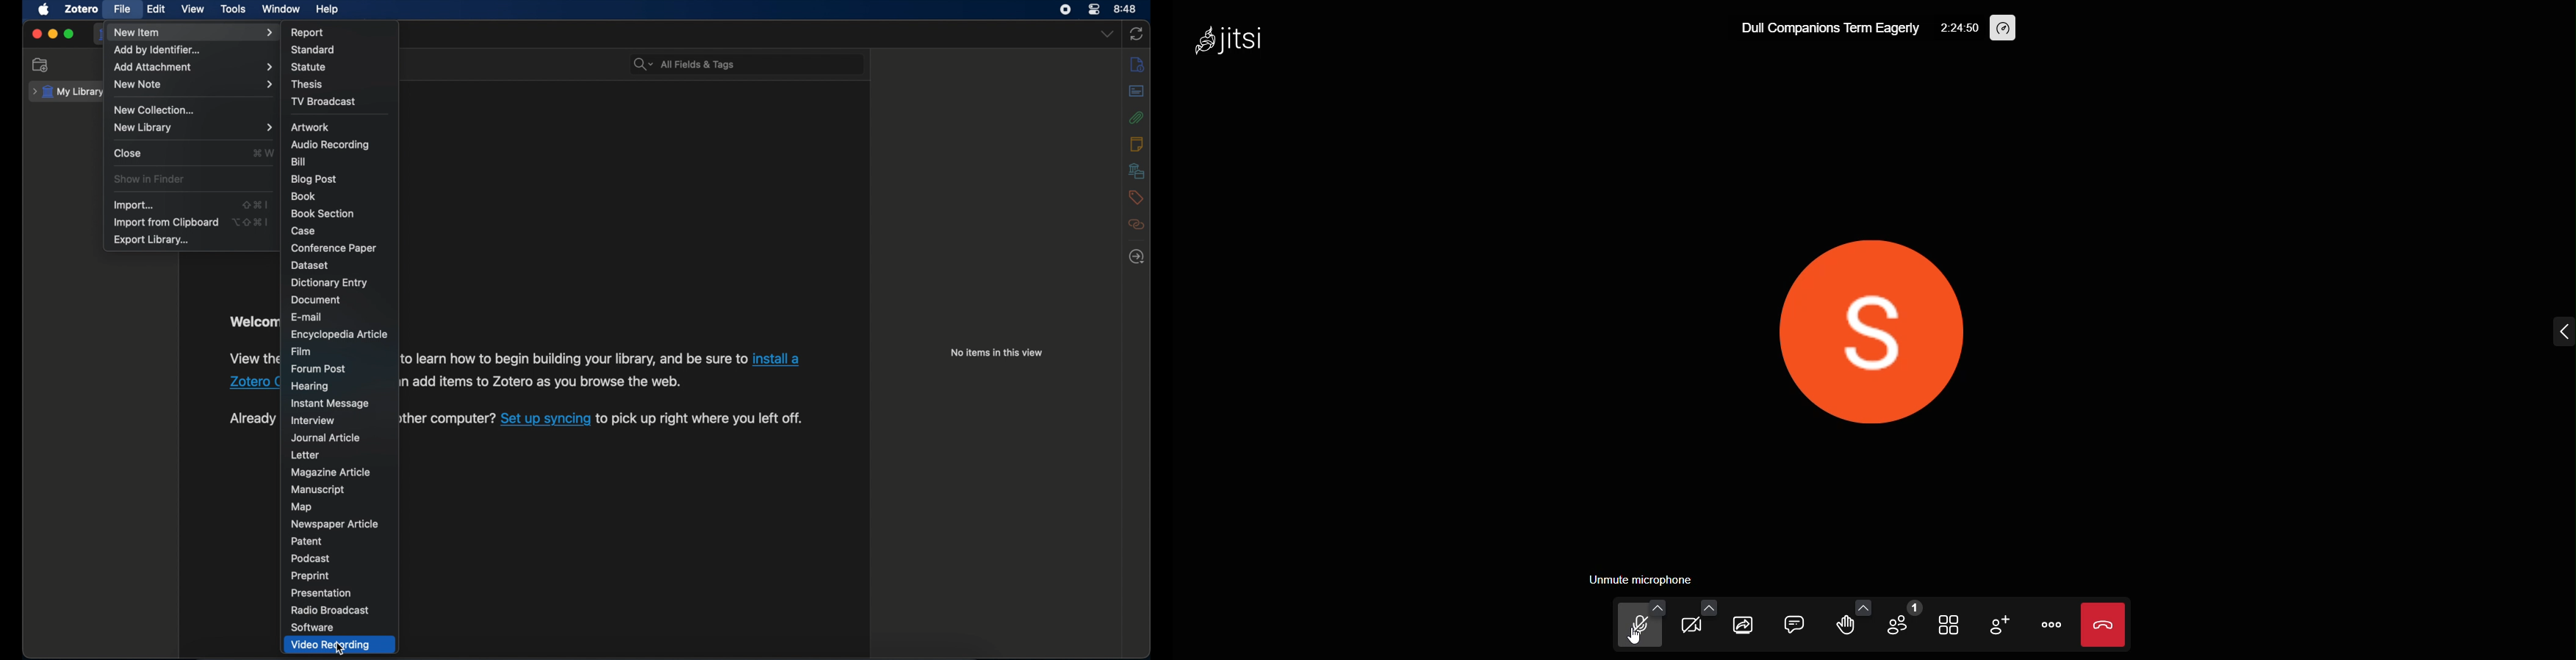  What do you see at coordinates (334, 249) in the screenshot?
I see `conference paper` at bounding box center [334, 249].